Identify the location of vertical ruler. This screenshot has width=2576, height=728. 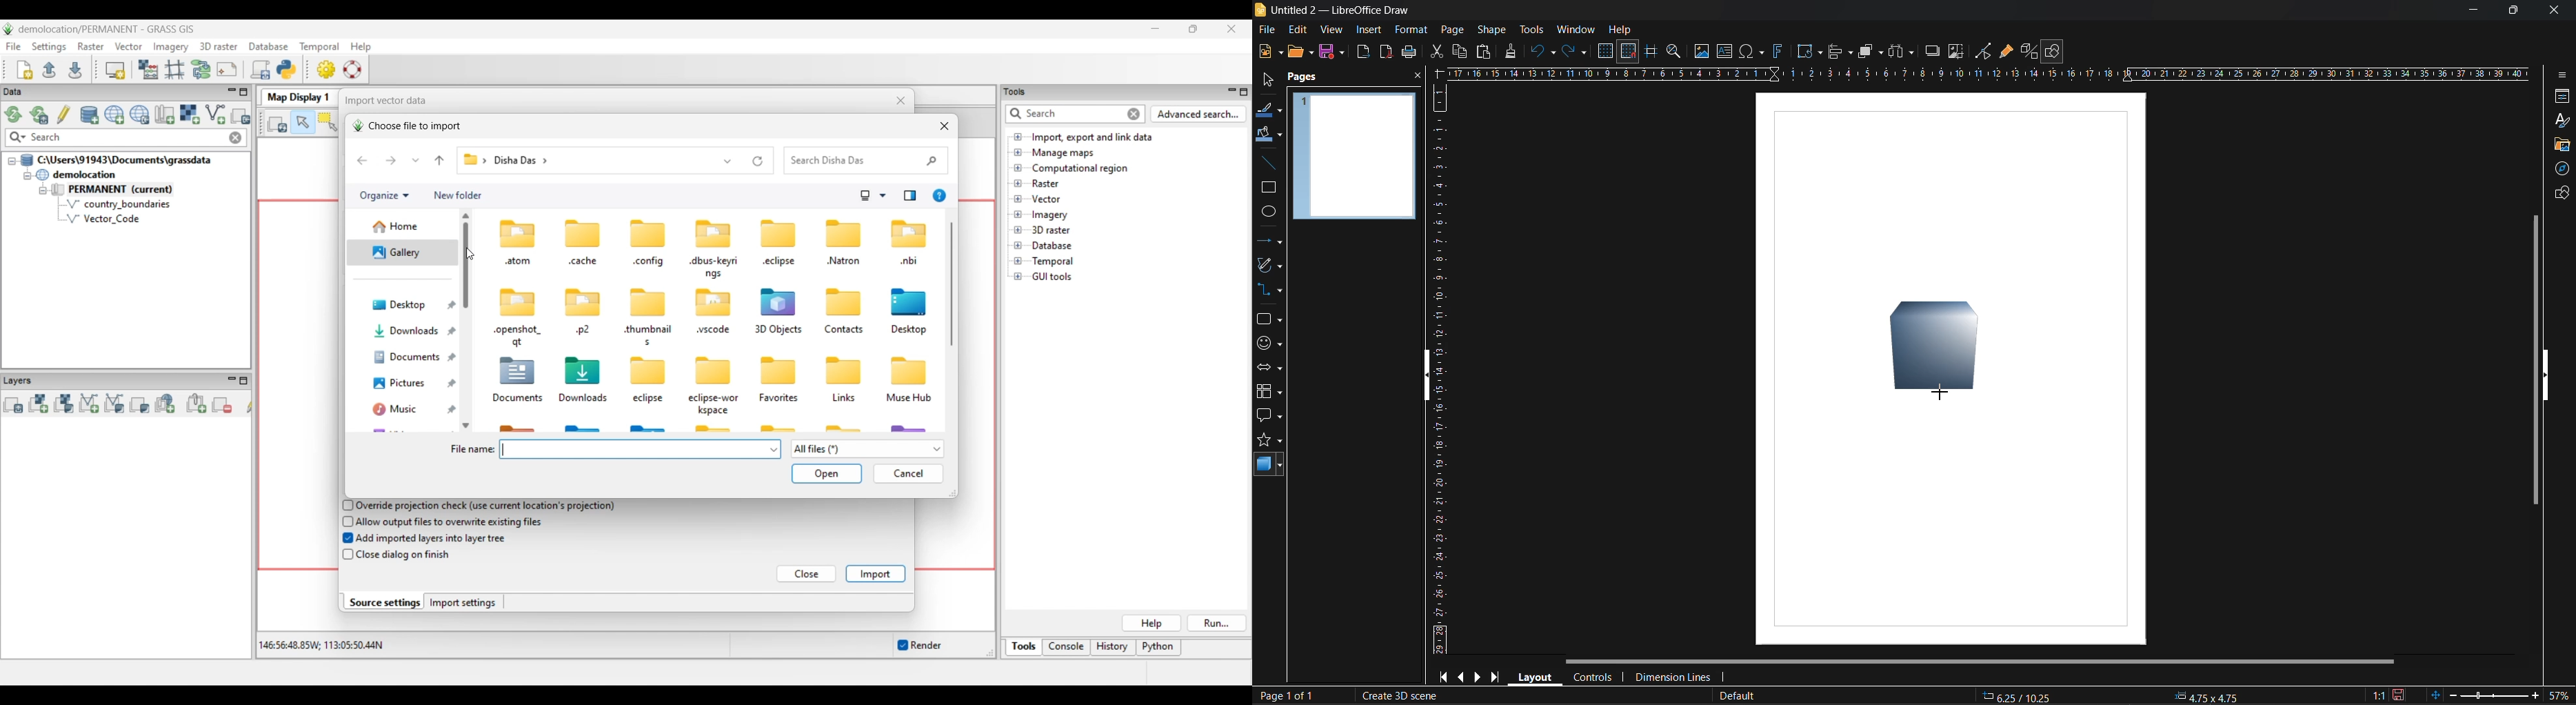
(1440, 368).